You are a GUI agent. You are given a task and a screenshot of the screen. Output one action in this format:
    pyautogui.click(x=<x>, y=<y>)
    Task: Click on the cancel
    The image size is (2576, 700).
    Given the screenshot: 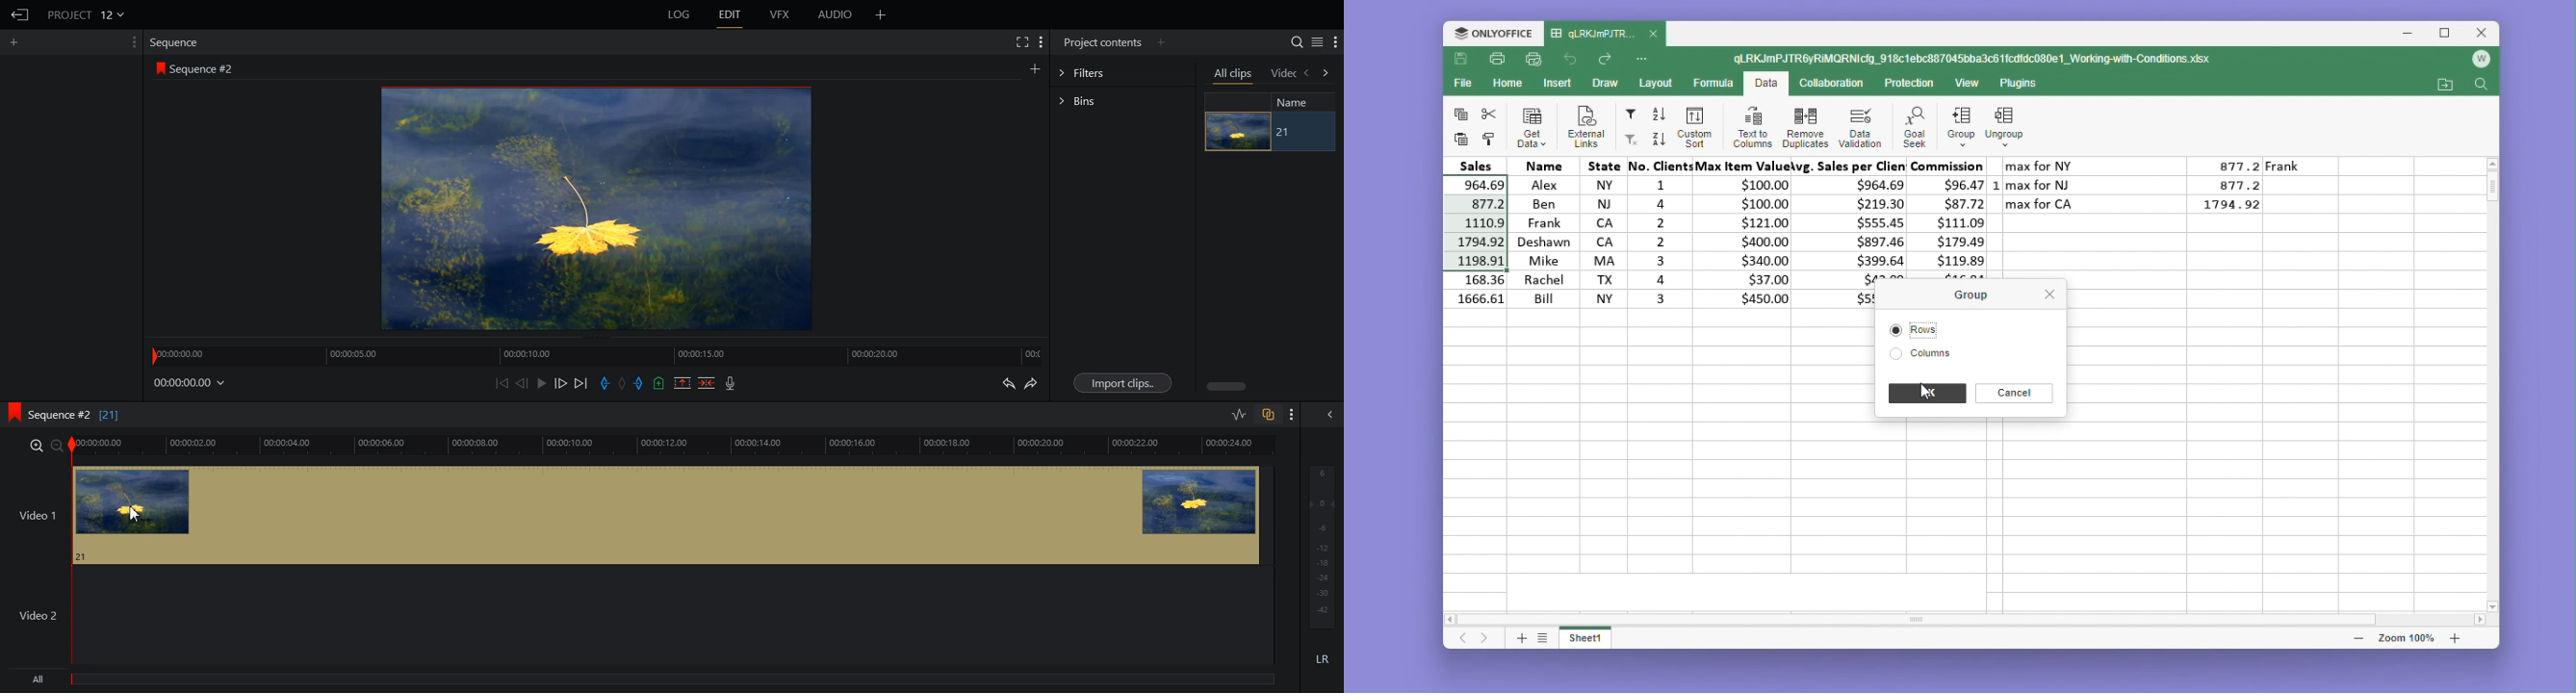 What is the action you would take?
    pyautogui.click(x=2014, y=393)
    